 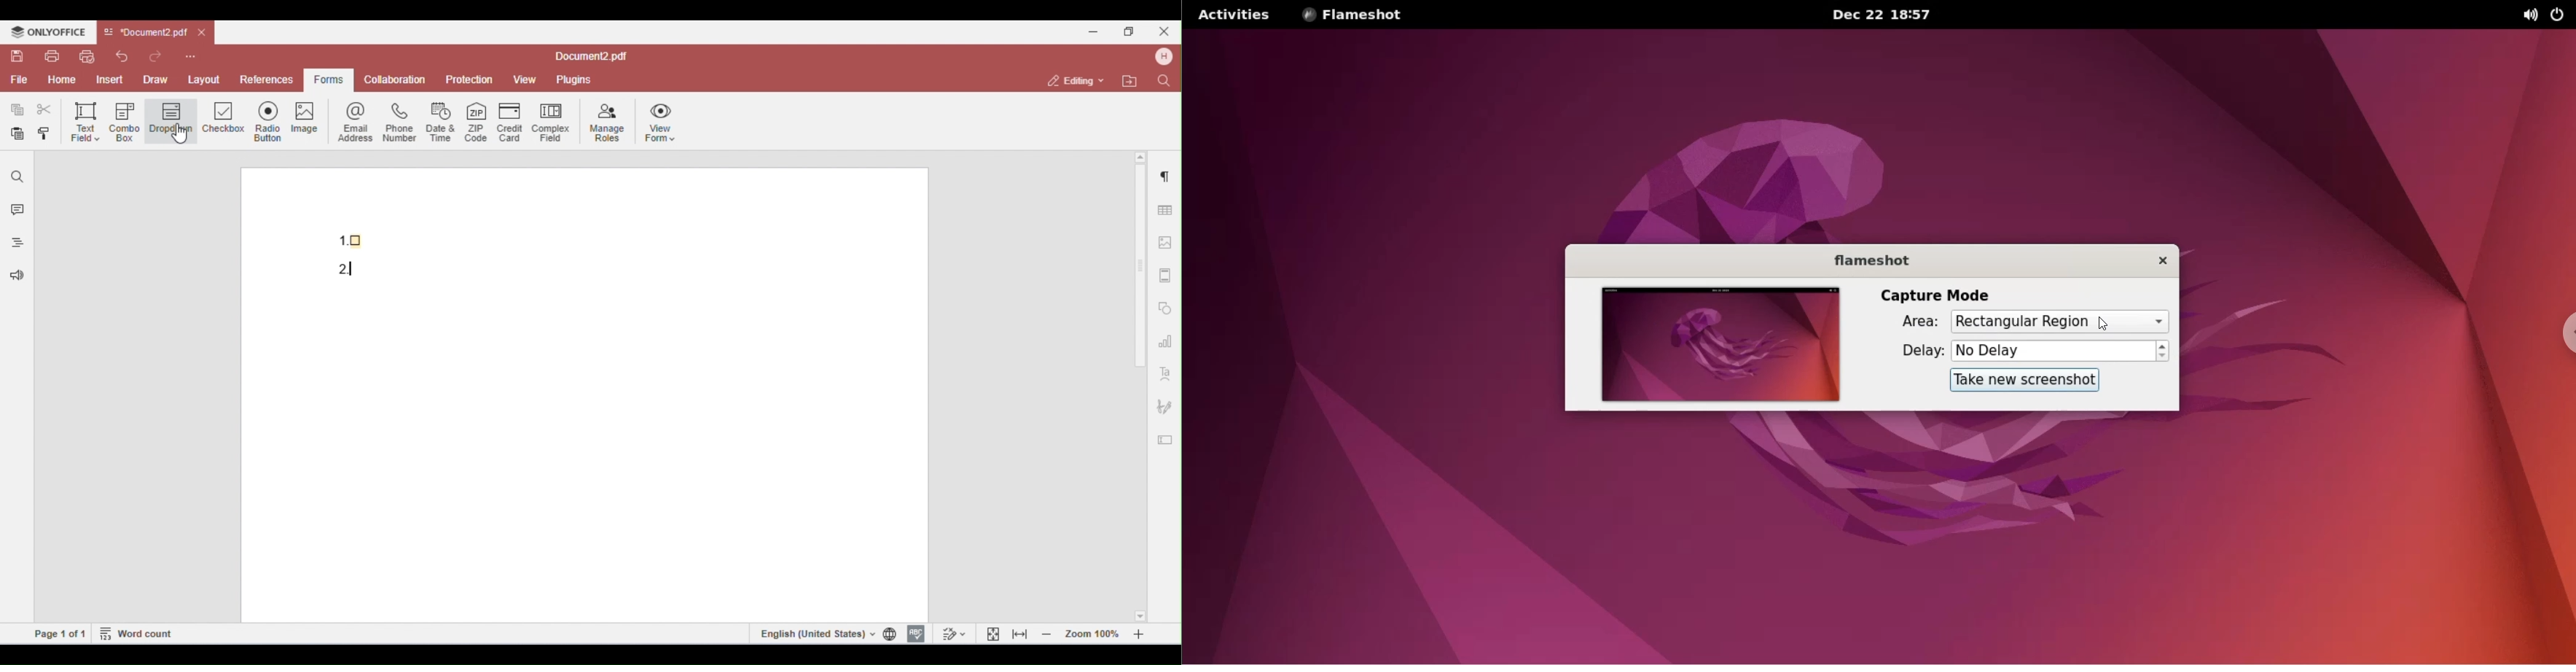 I want to click on delay:, so click(x=1910, y=351).